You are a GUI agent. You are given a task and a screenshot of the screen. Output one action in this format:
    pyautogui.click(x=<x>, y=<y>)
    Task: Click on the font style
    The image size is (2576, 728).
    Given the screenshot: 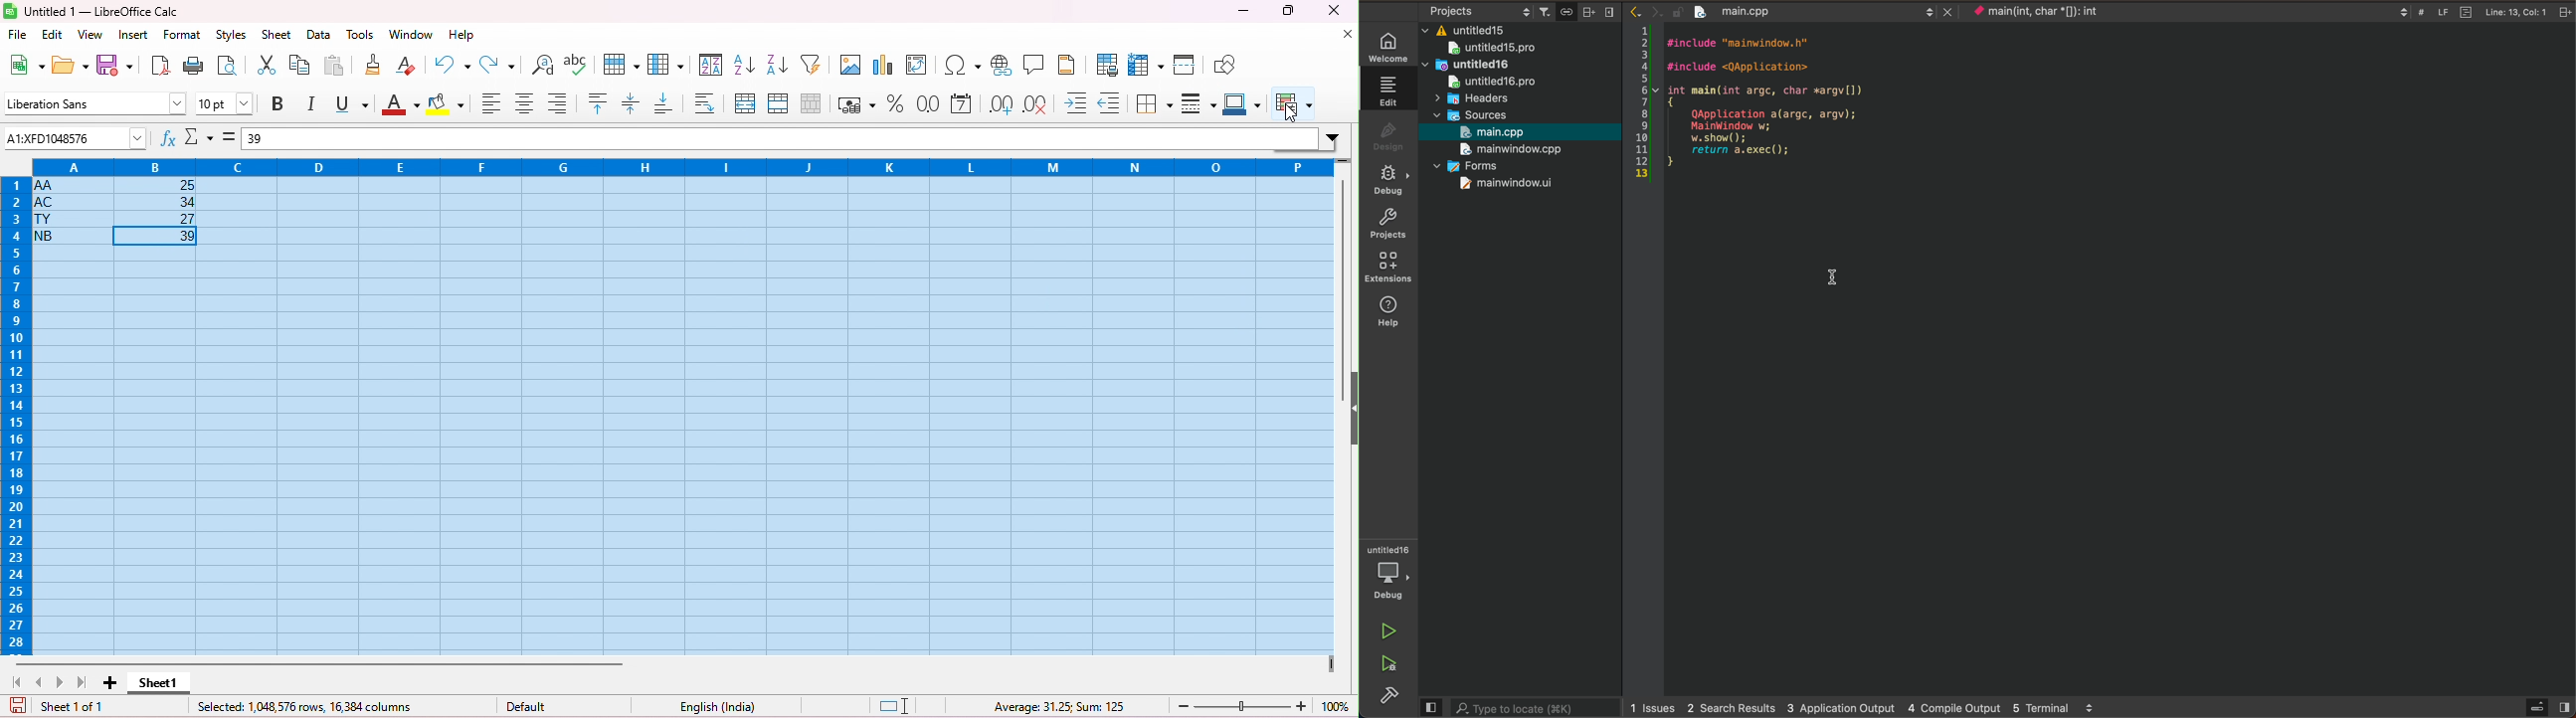 What is the action you would take?
    pyautogui.click(x=93, y=102)
    